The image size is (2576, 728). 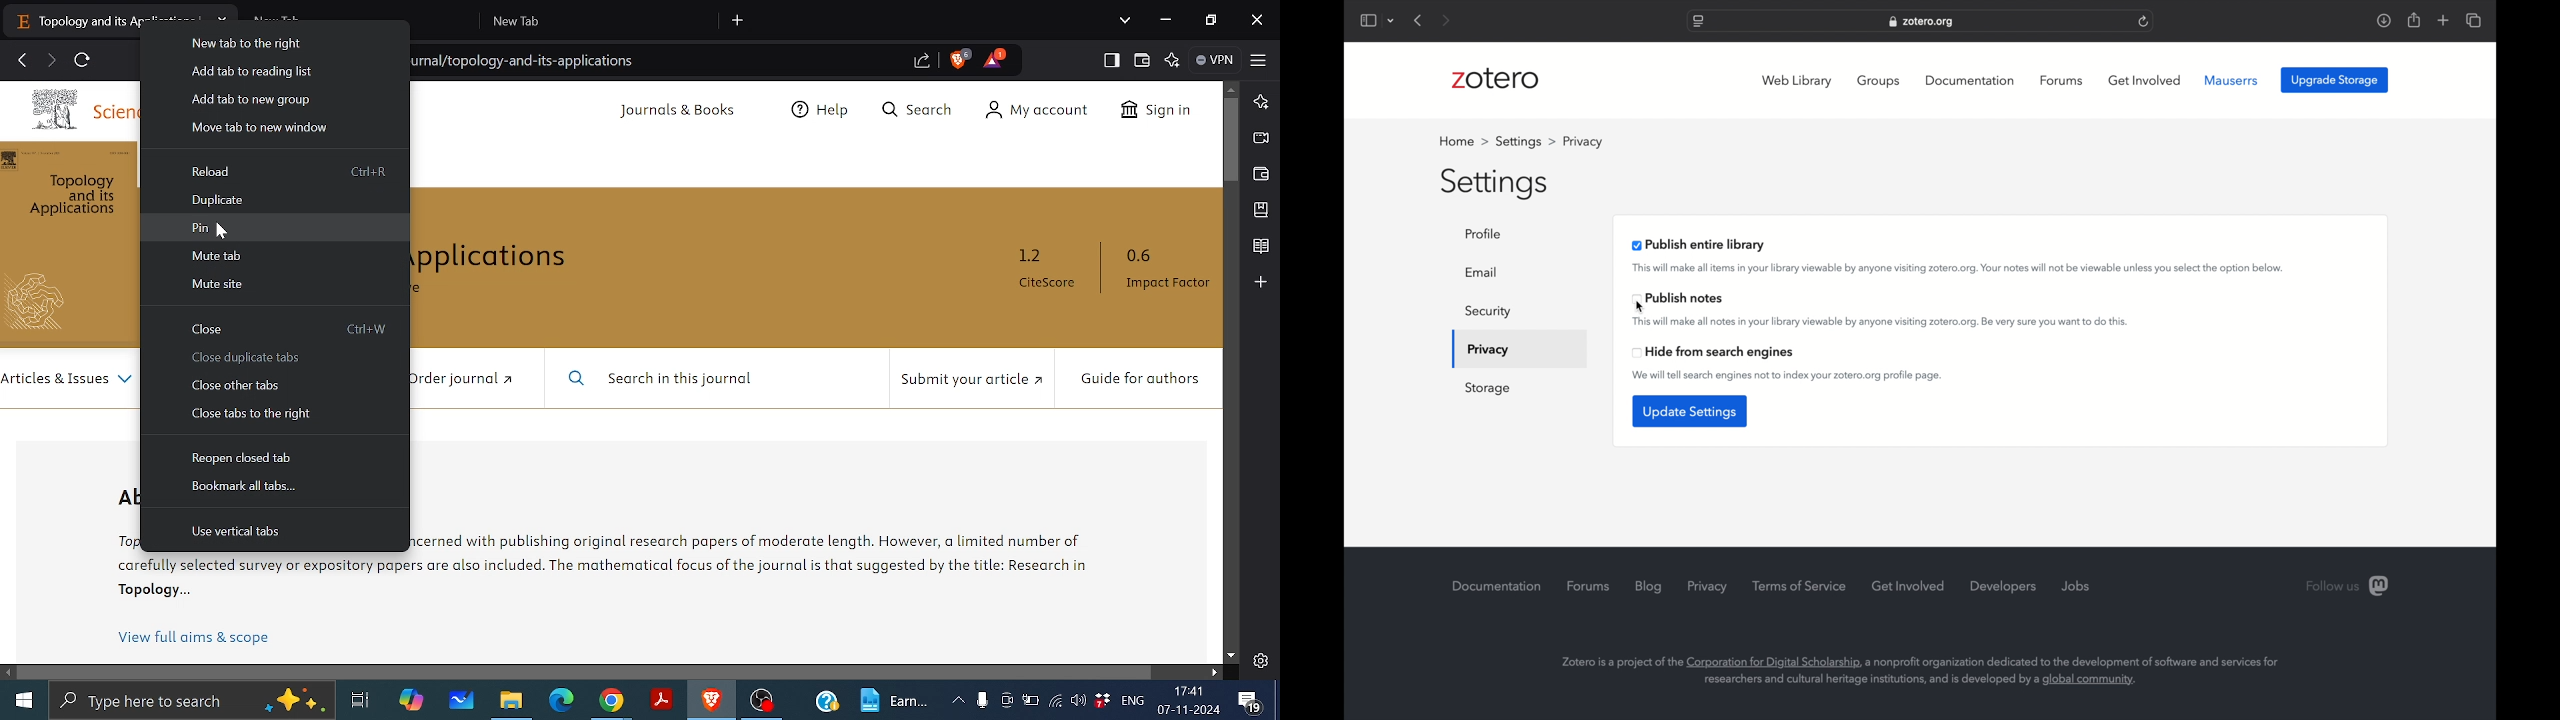 I want to click on developers, so click(x=2004, y=587).